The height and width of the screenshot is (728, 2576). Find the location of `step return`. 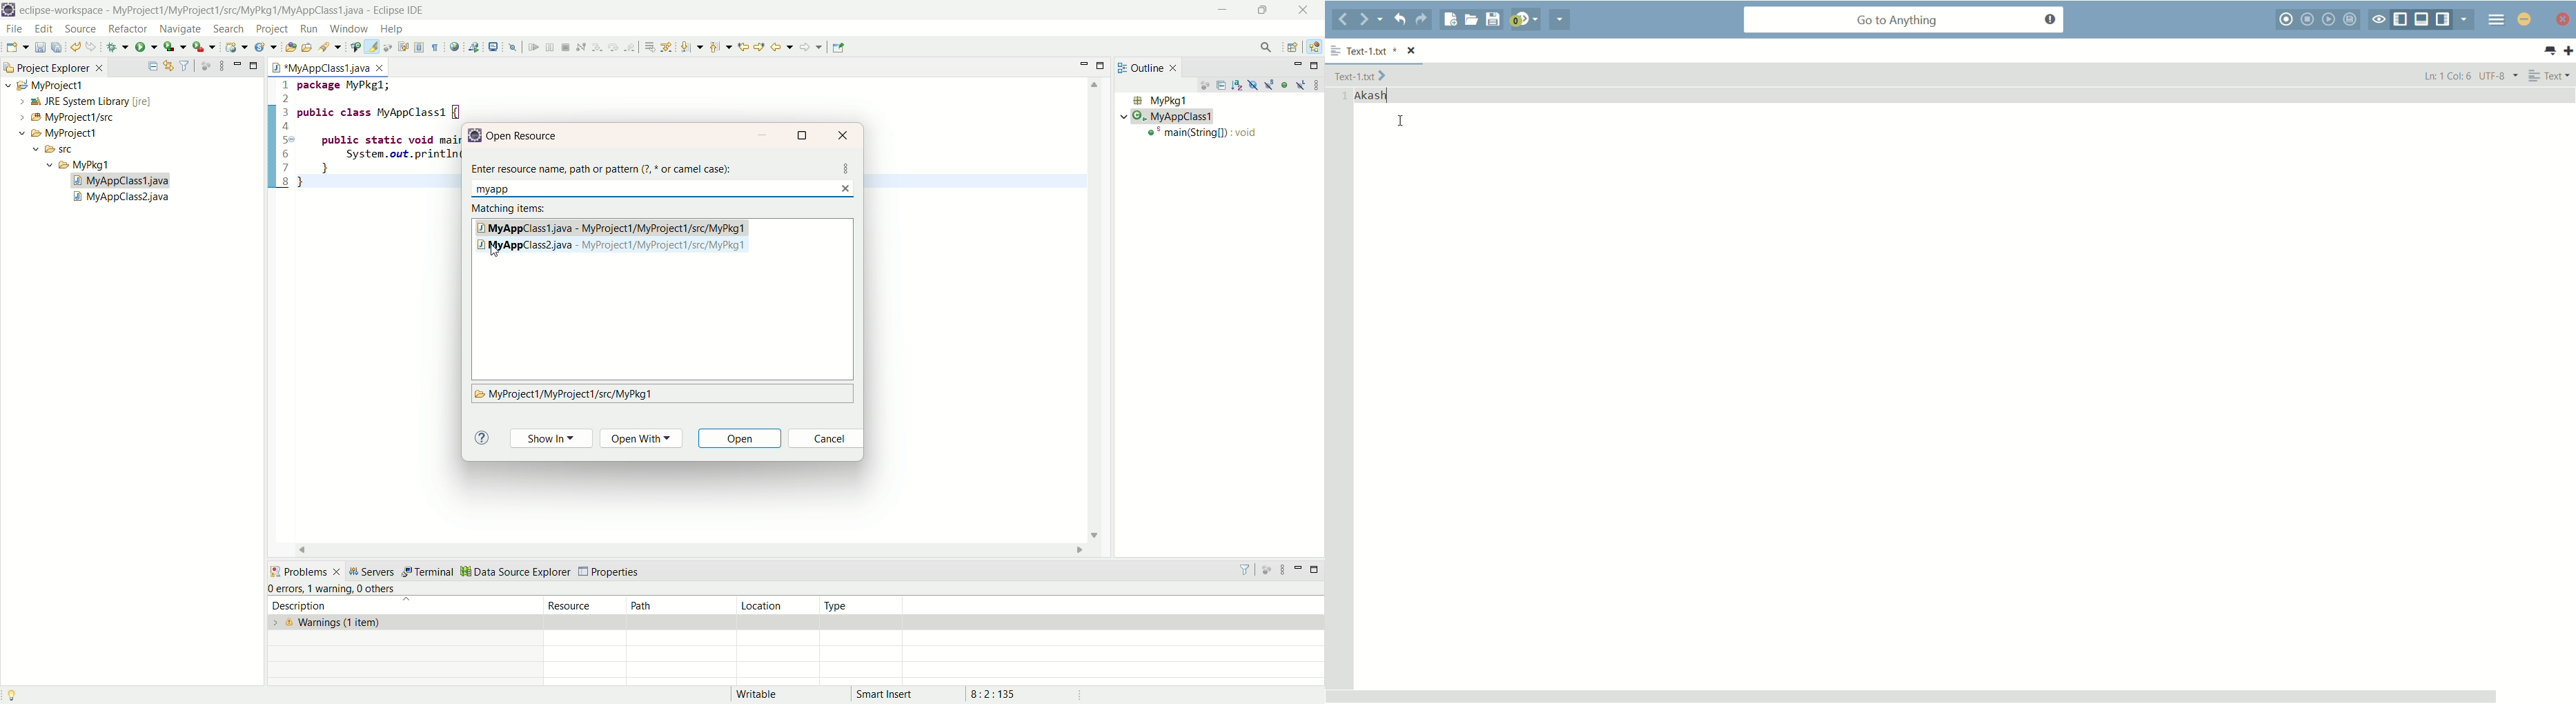

step return is located at coordinates (631, 49).